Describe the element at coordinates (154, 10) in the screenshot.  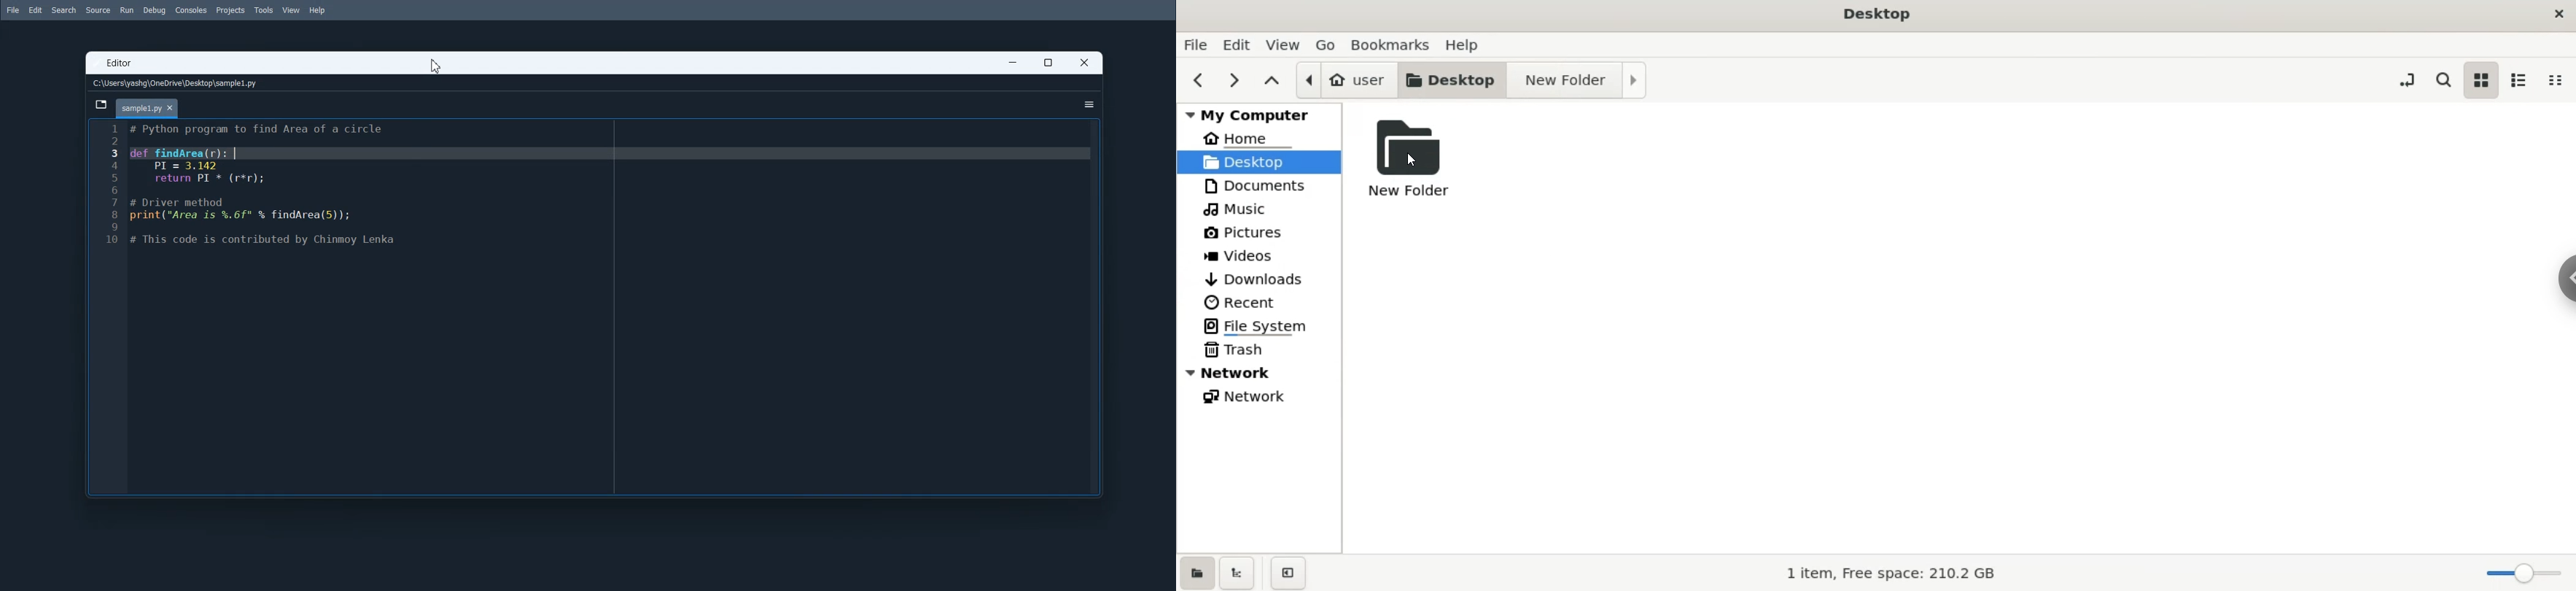
I see `Debug` at that location.